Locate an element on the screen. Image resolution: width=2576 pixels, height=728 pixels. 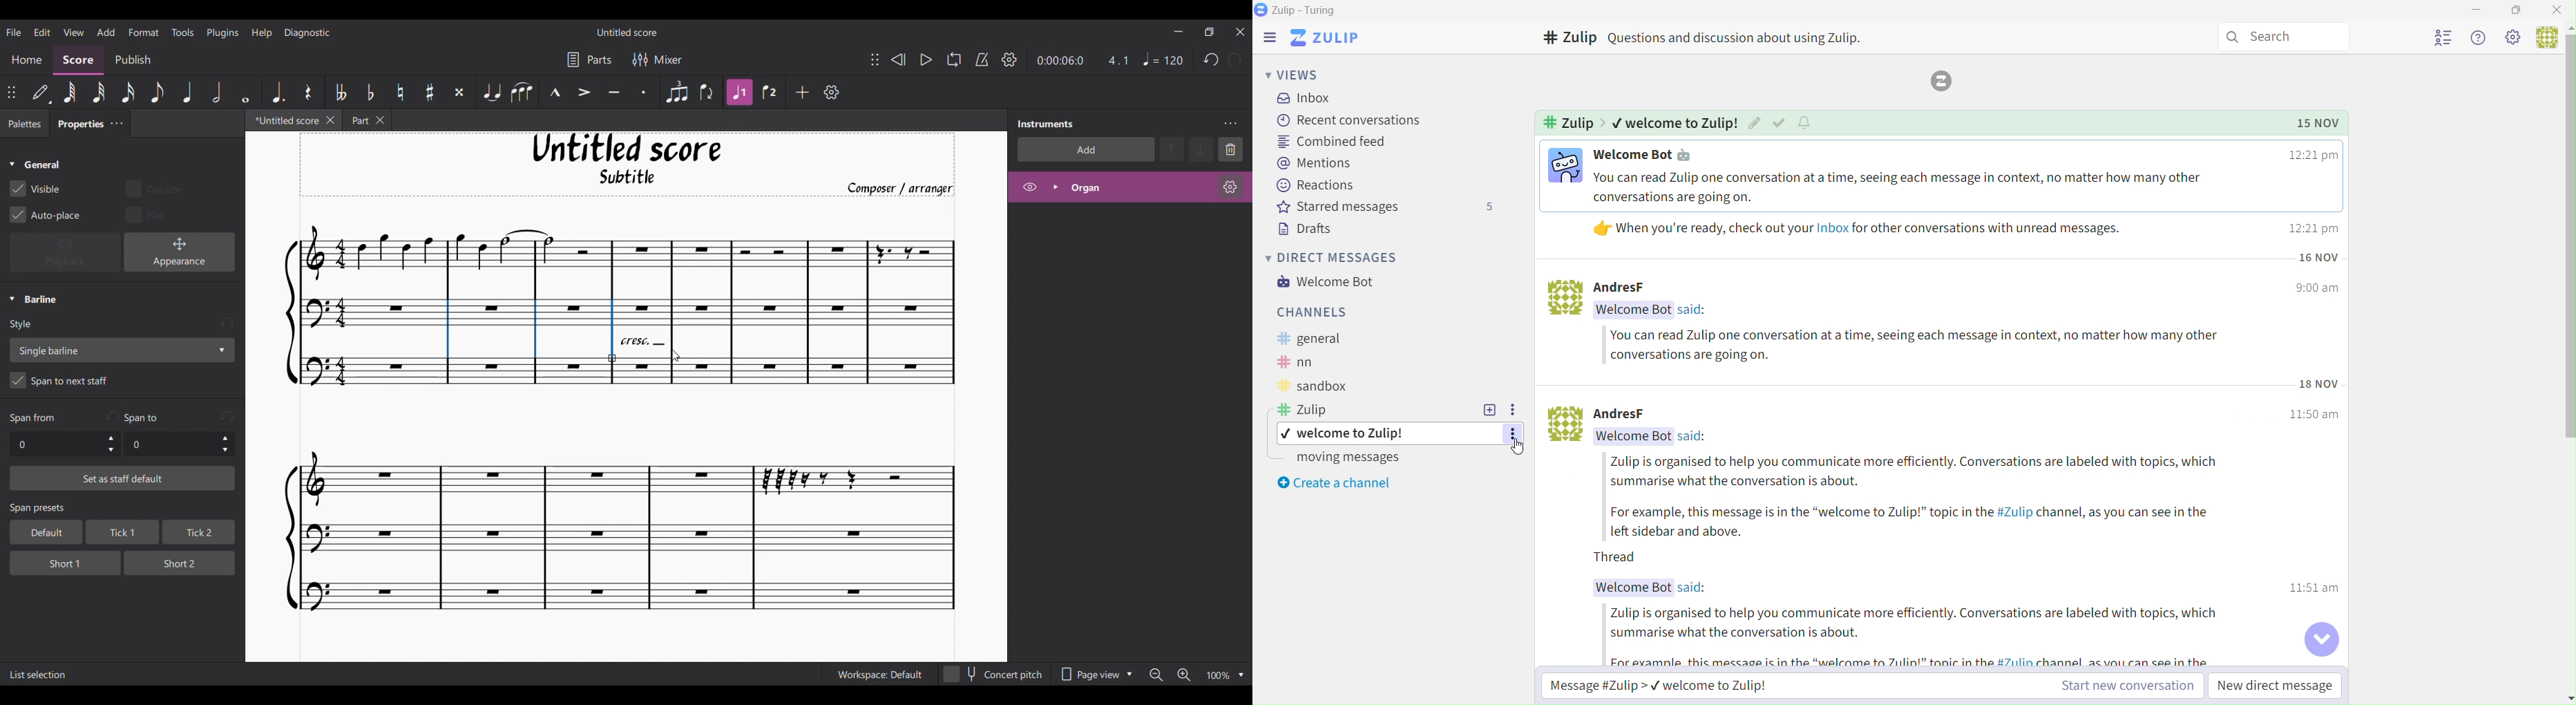
Indicates text space for Span to is located at coordinates (144, 418).